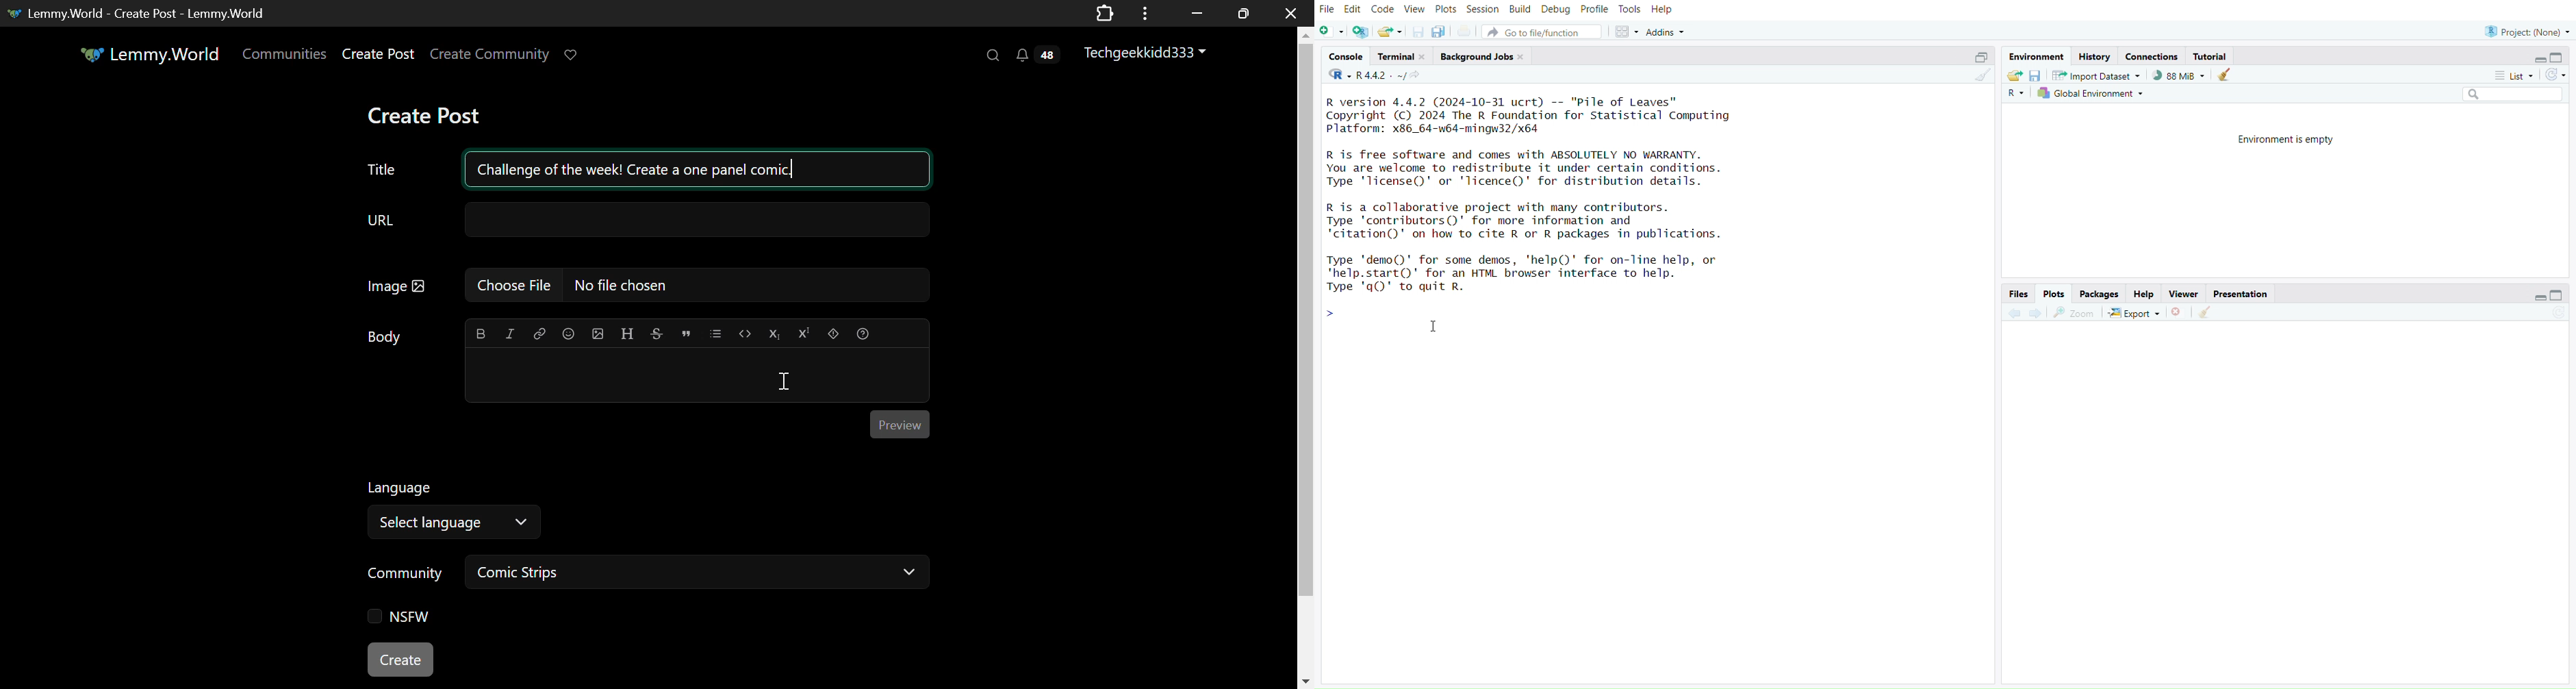 The image size is (2576, 700). I want to click on Title: Challenge of the week! Create a one pane comic., so click(648, 167).